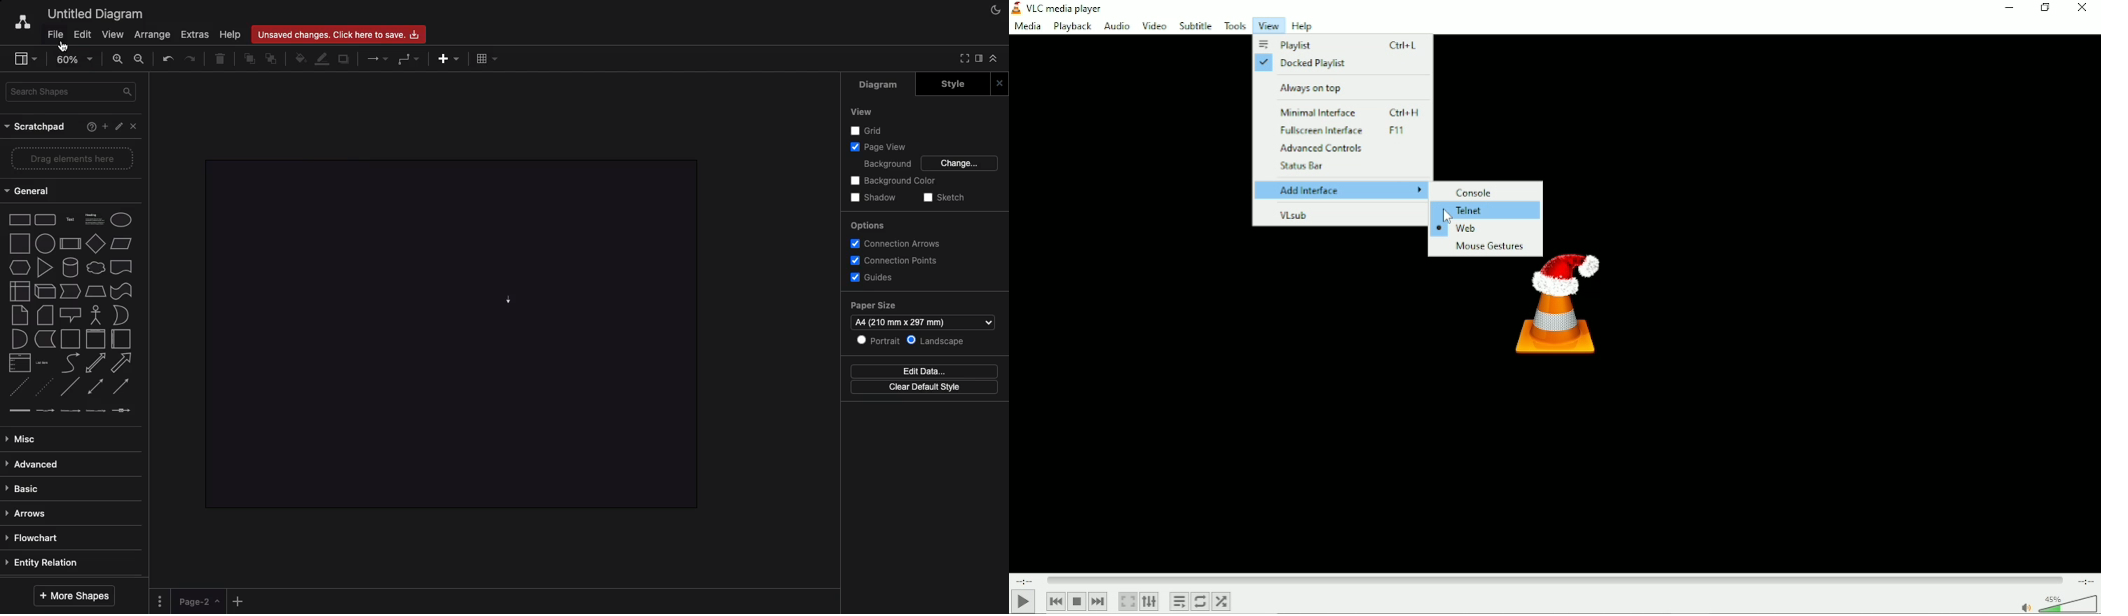 The height and width of the screenshot is (616, 2128). What do you see at coordinates (31, 513) in the screenshot?
I see `Arrows` at bounding box center [31, 513].